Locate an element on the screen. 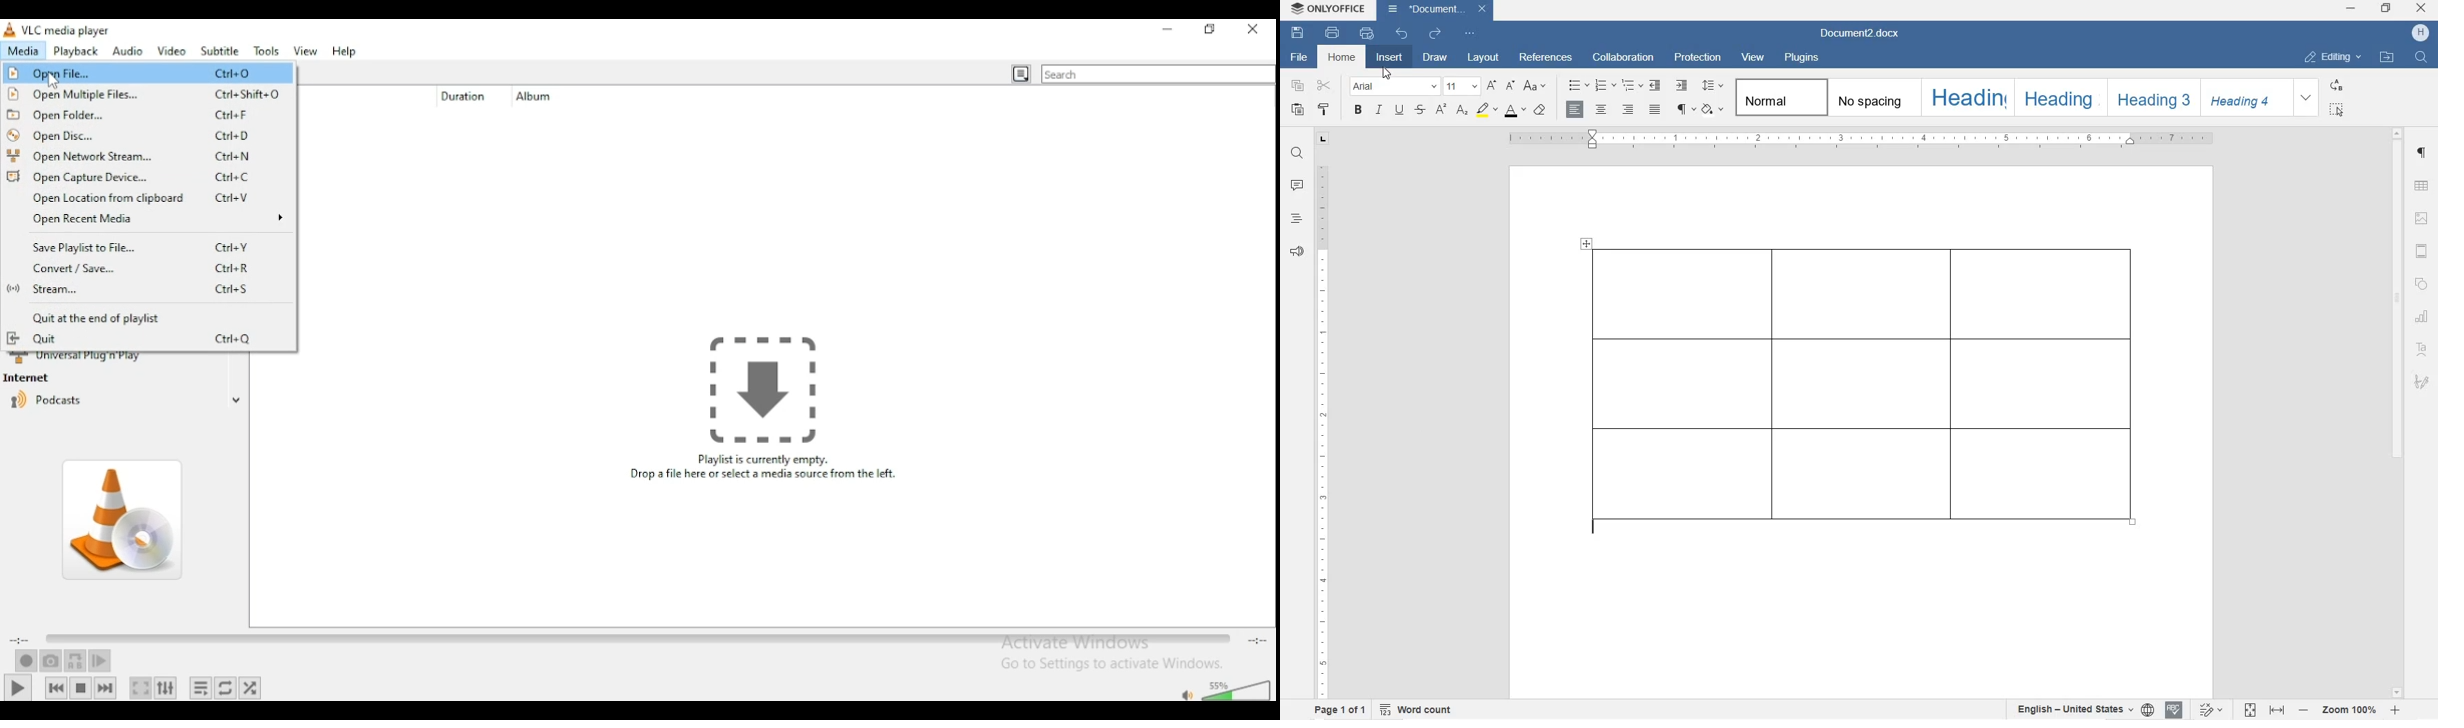  undo is located at coordinates (1401, 34).